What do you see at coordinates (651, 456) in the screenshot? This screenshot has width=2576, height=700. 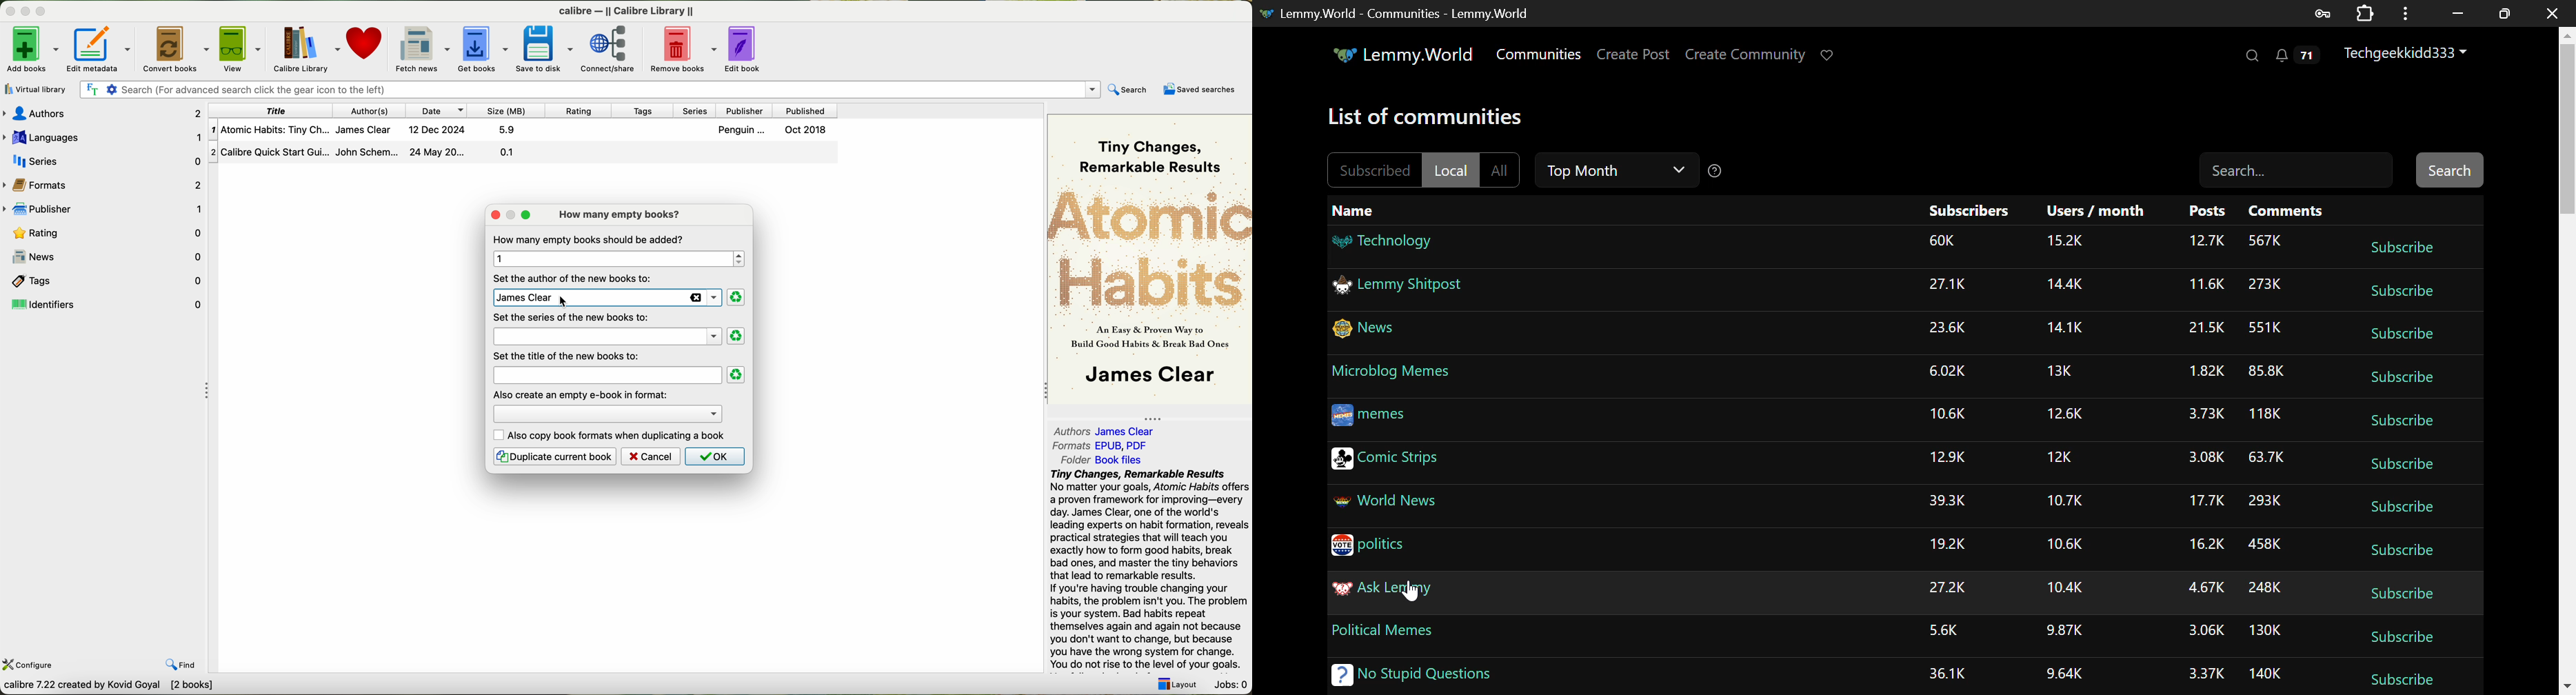 I see `cancel button` at bounding box center [651, 456].